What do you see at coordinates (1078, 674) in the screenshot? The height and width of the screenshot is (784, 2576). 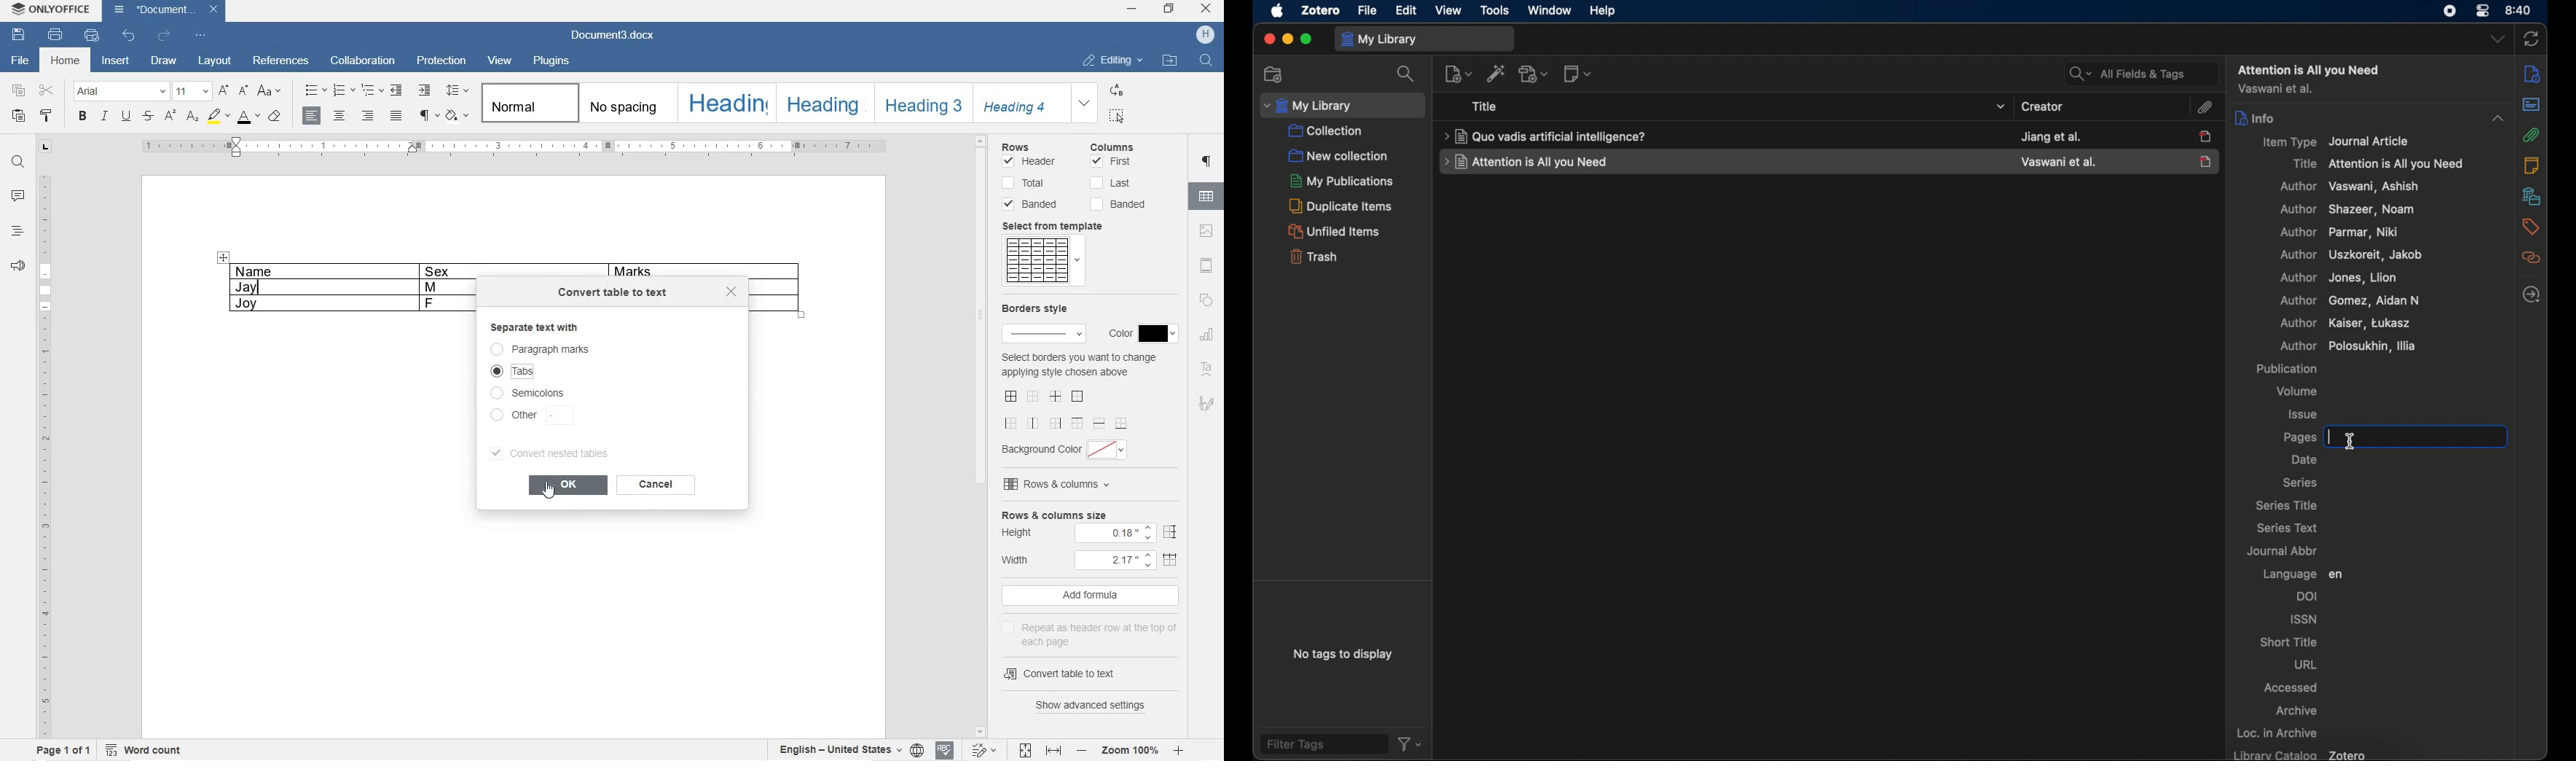 I see `convert table to text` at bounding box center [1078, 674].